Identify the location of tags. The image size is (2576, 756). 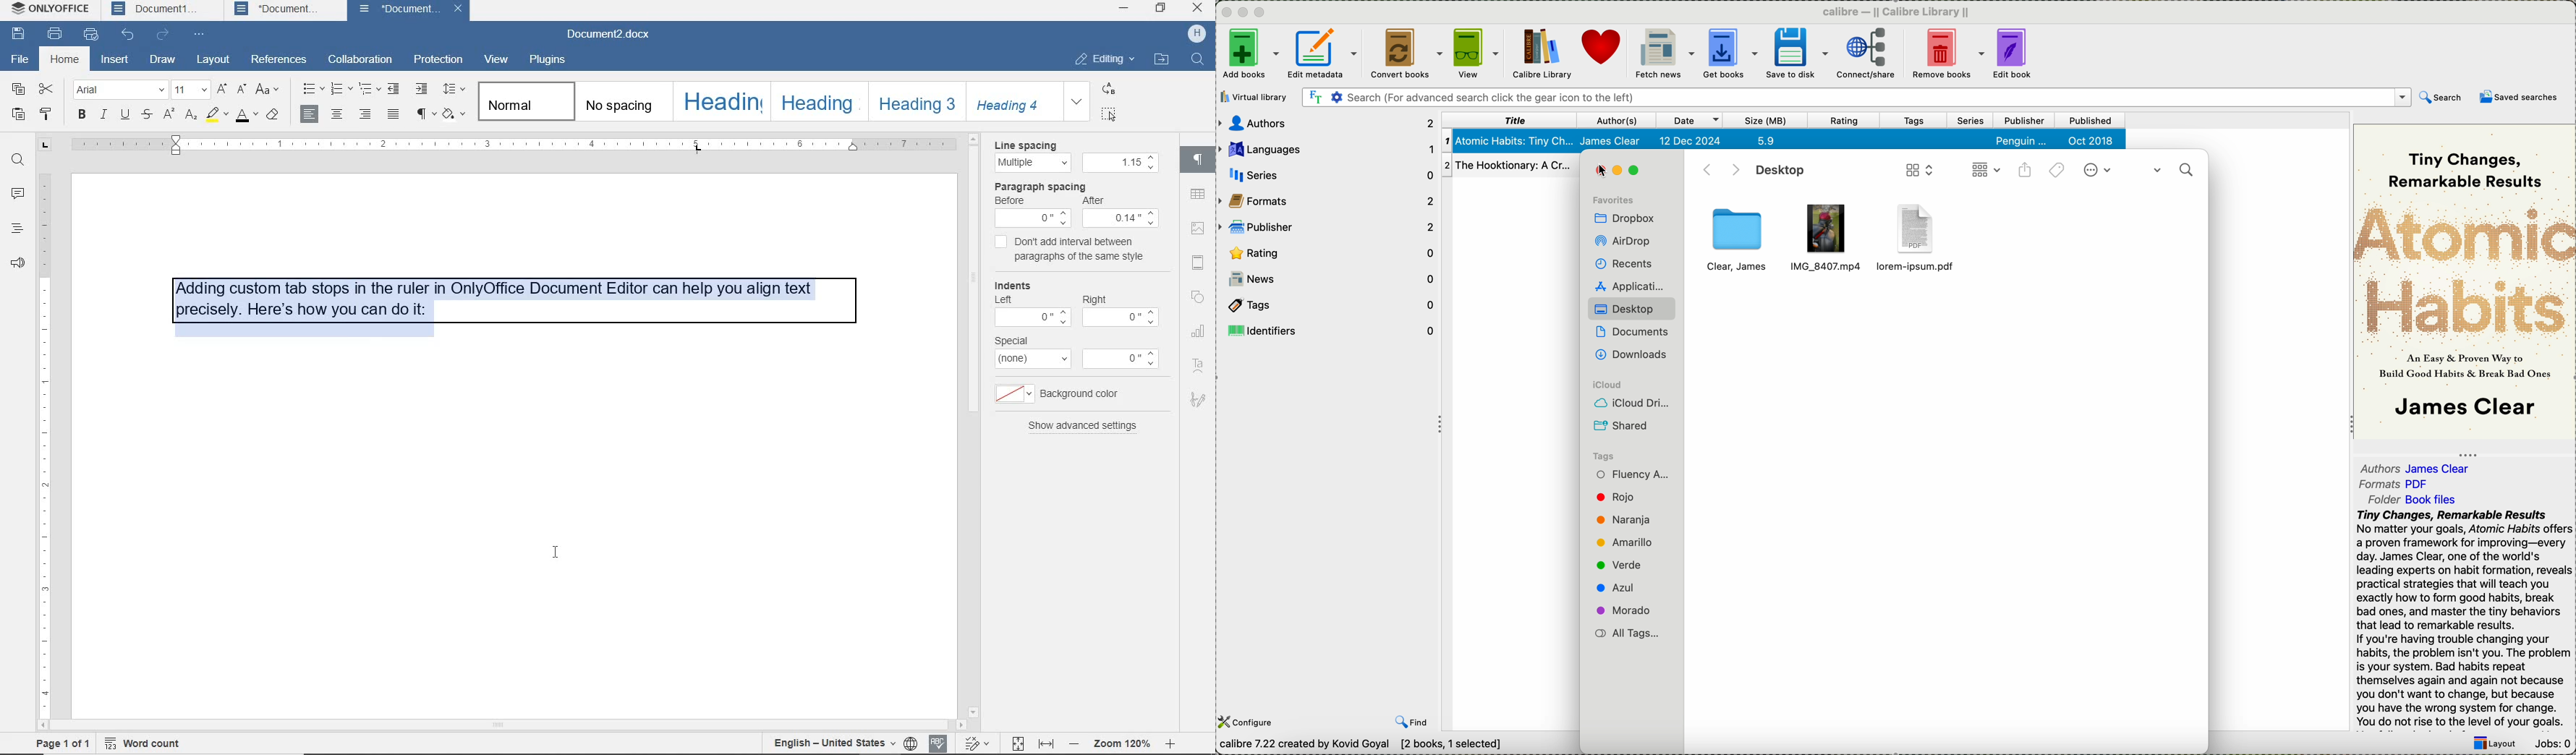
(1916, 120).